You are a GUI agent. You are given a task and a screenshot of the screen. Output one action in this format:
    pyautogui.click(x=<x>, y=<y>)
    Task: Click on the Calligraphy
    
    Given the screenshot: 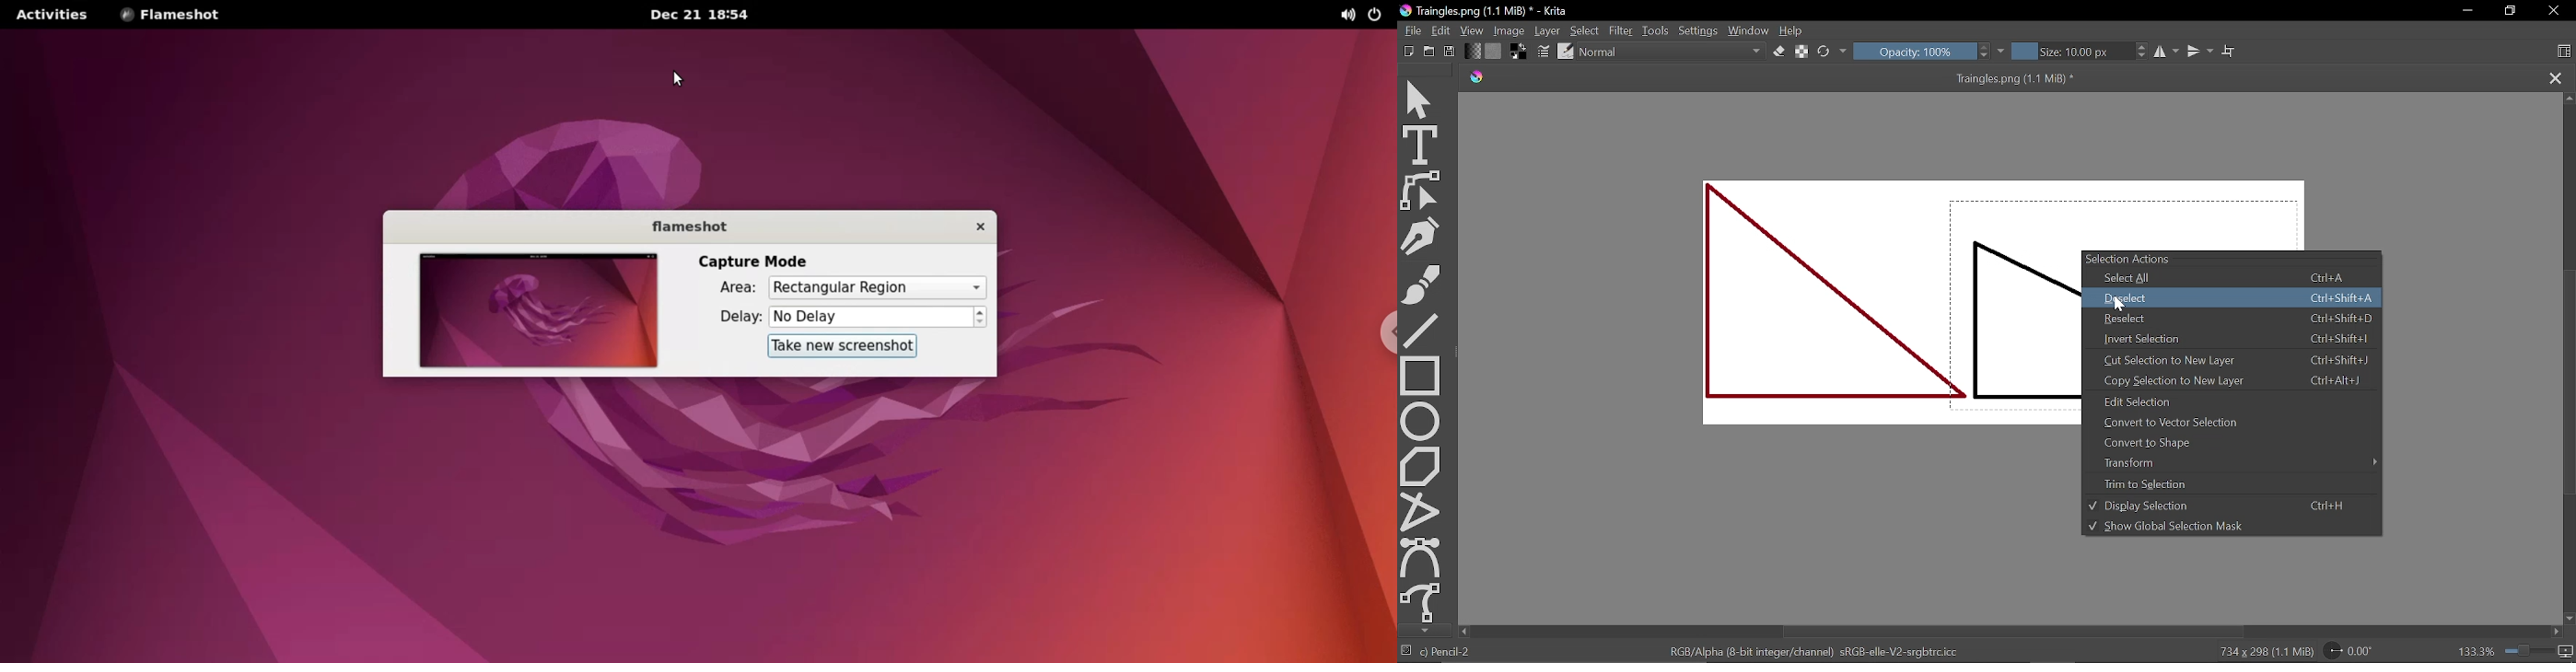 What is the action you would take?
    pyautogui.click(x=1422, y=236)
    